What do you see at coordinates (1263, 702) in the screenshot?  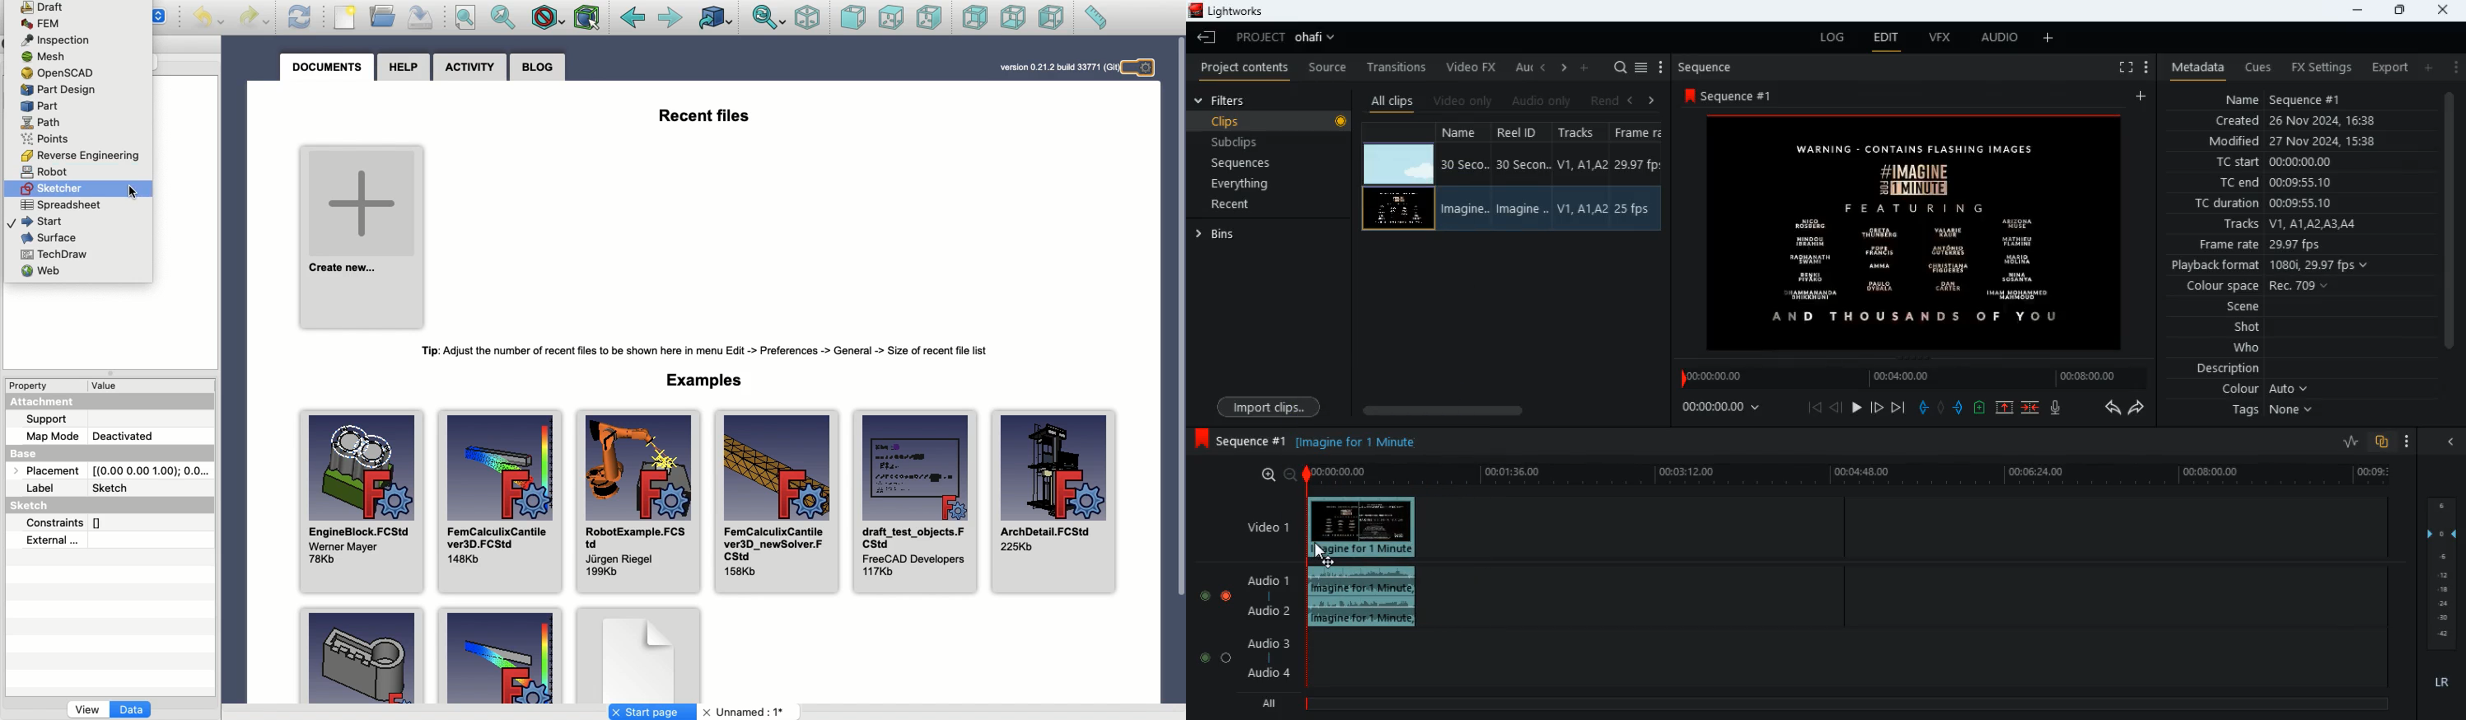 I see `all` at bounding box center [1263, 702].